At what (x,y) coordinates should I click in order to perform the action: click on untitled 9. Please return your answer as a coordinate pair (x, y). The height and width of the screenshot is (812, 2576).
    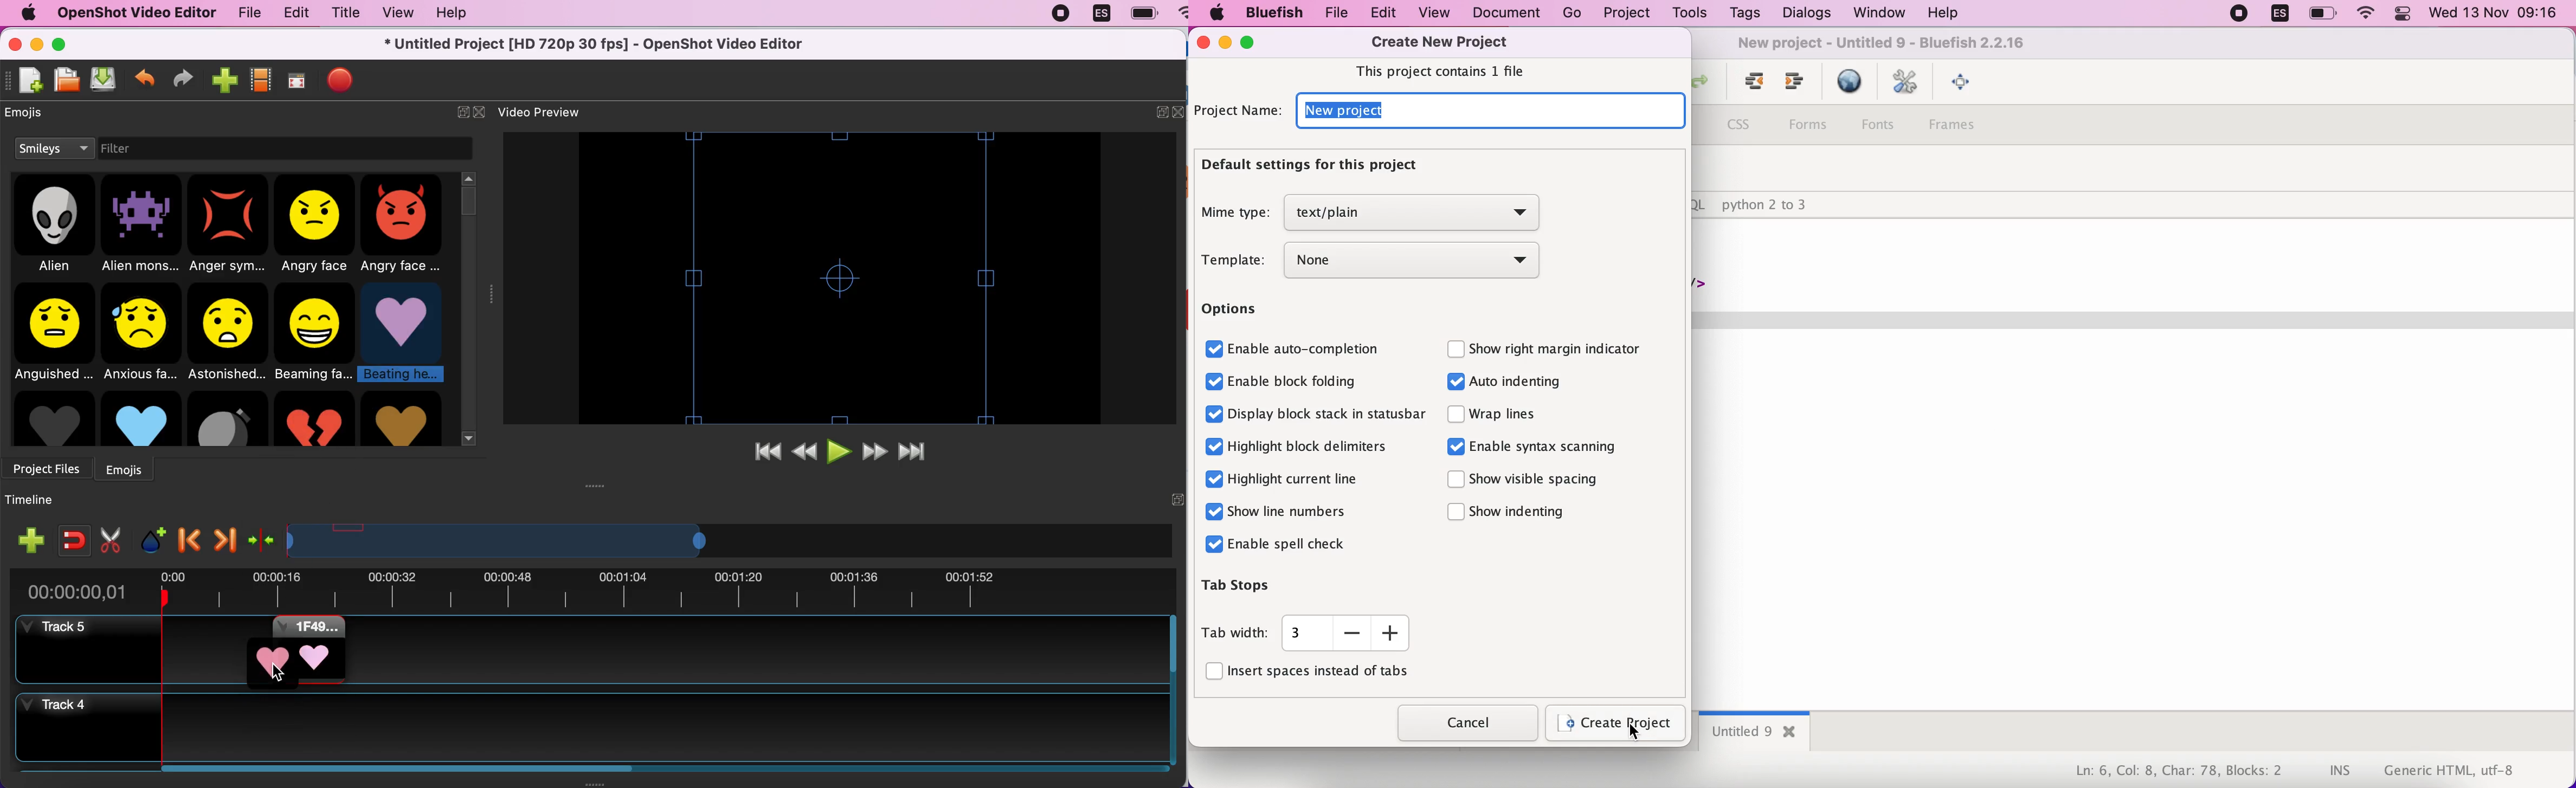
    Looking at the image, I should click on (1752, 733).